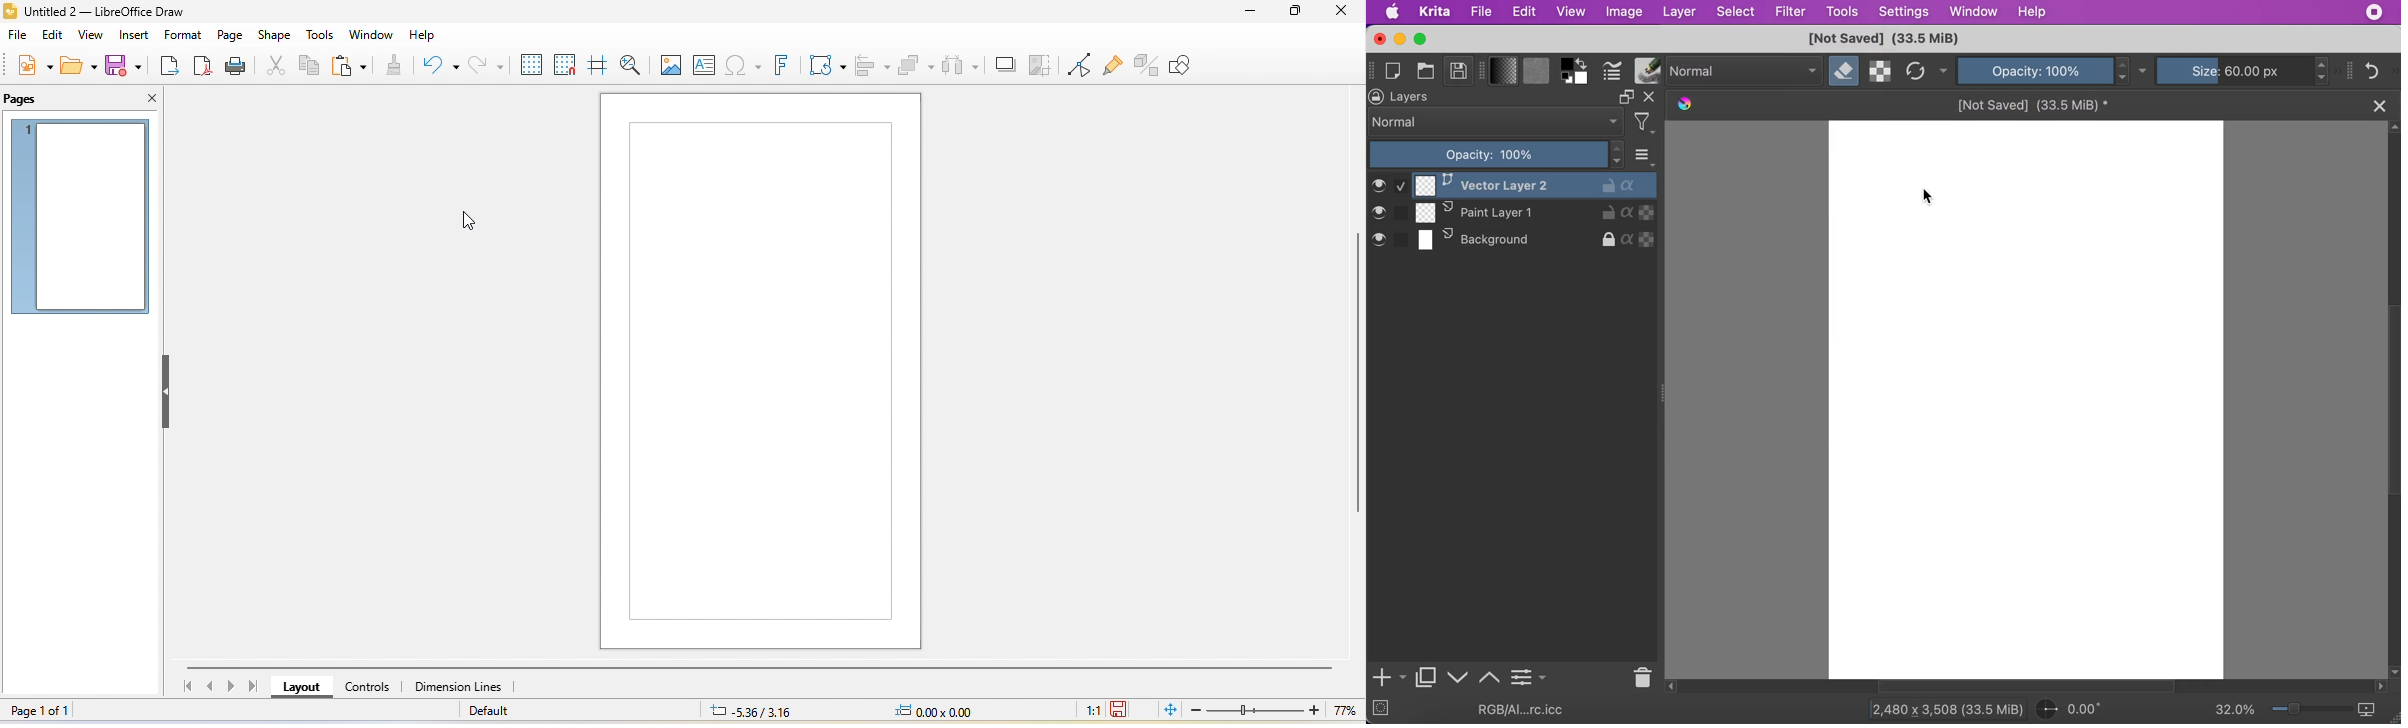 The width and height of the screenshot is (2408, 728). I want to click on opacity, so click(2035, 70).